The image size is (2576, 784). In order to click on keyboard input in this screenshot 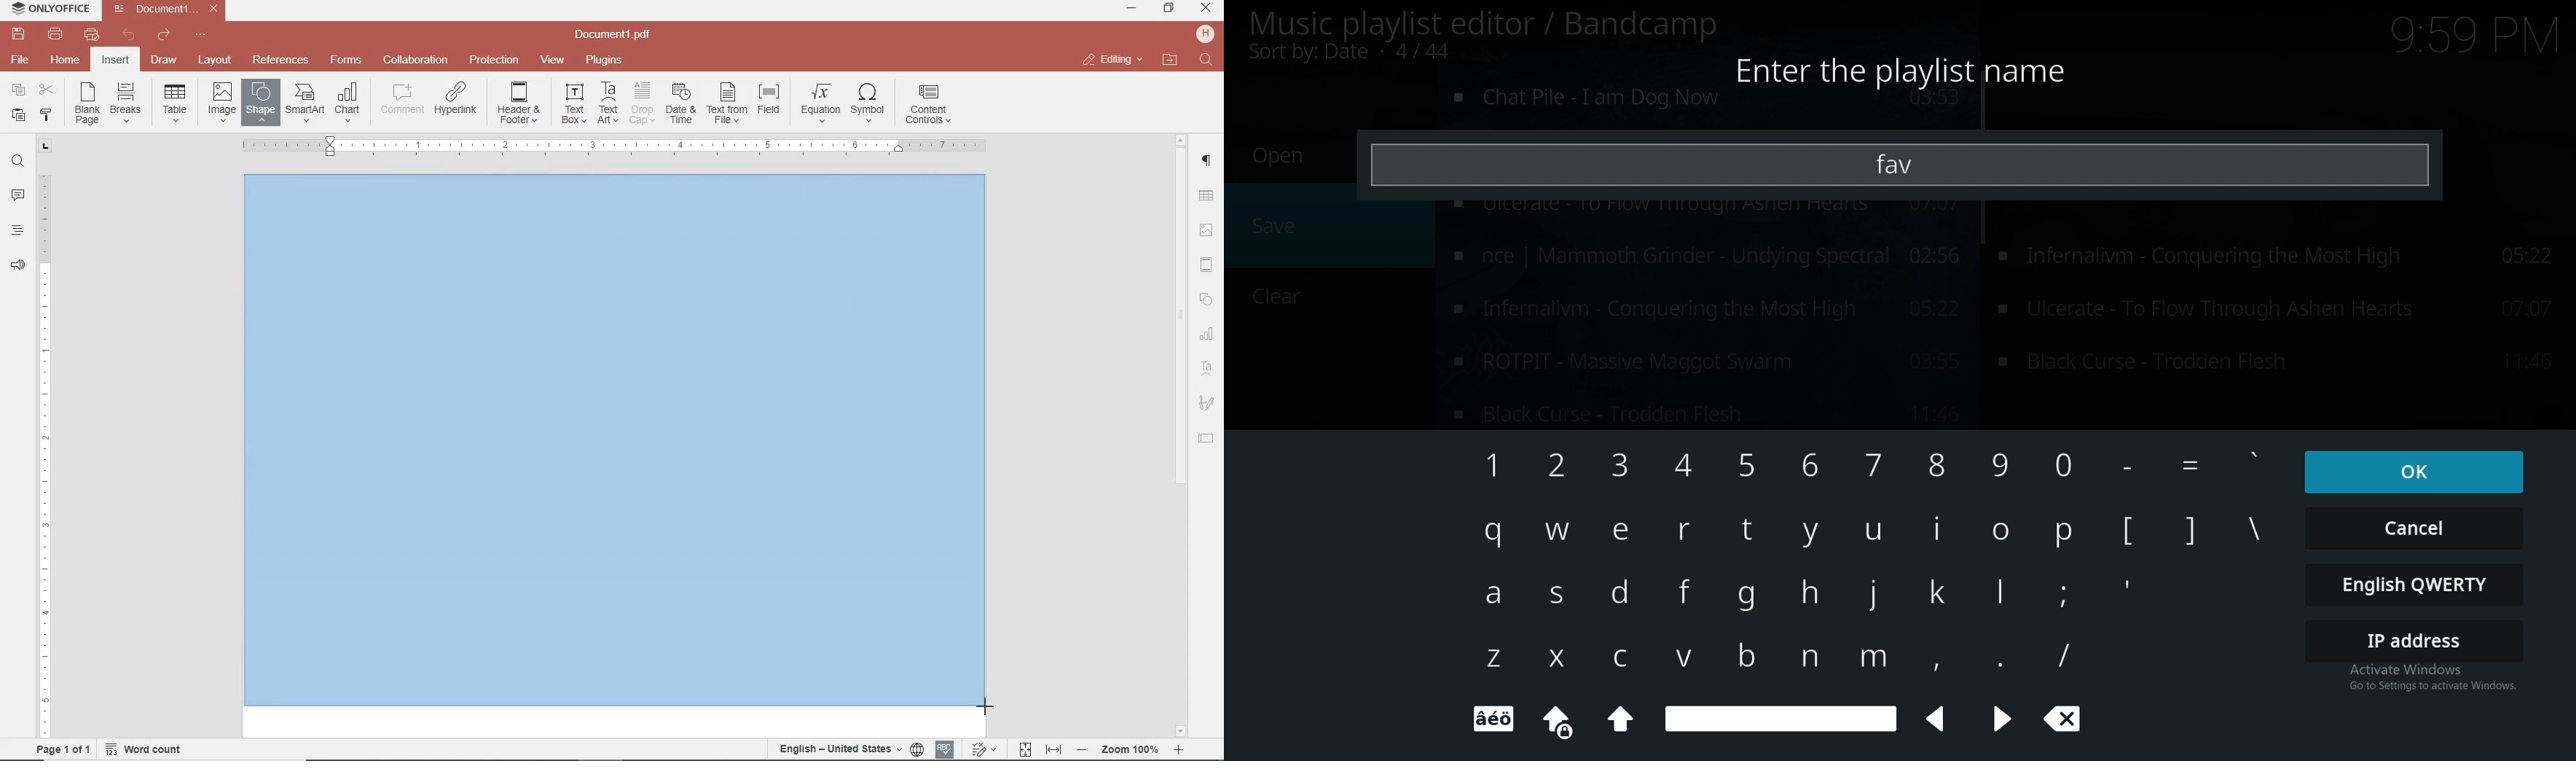, I will do `click(1558, 463)`.